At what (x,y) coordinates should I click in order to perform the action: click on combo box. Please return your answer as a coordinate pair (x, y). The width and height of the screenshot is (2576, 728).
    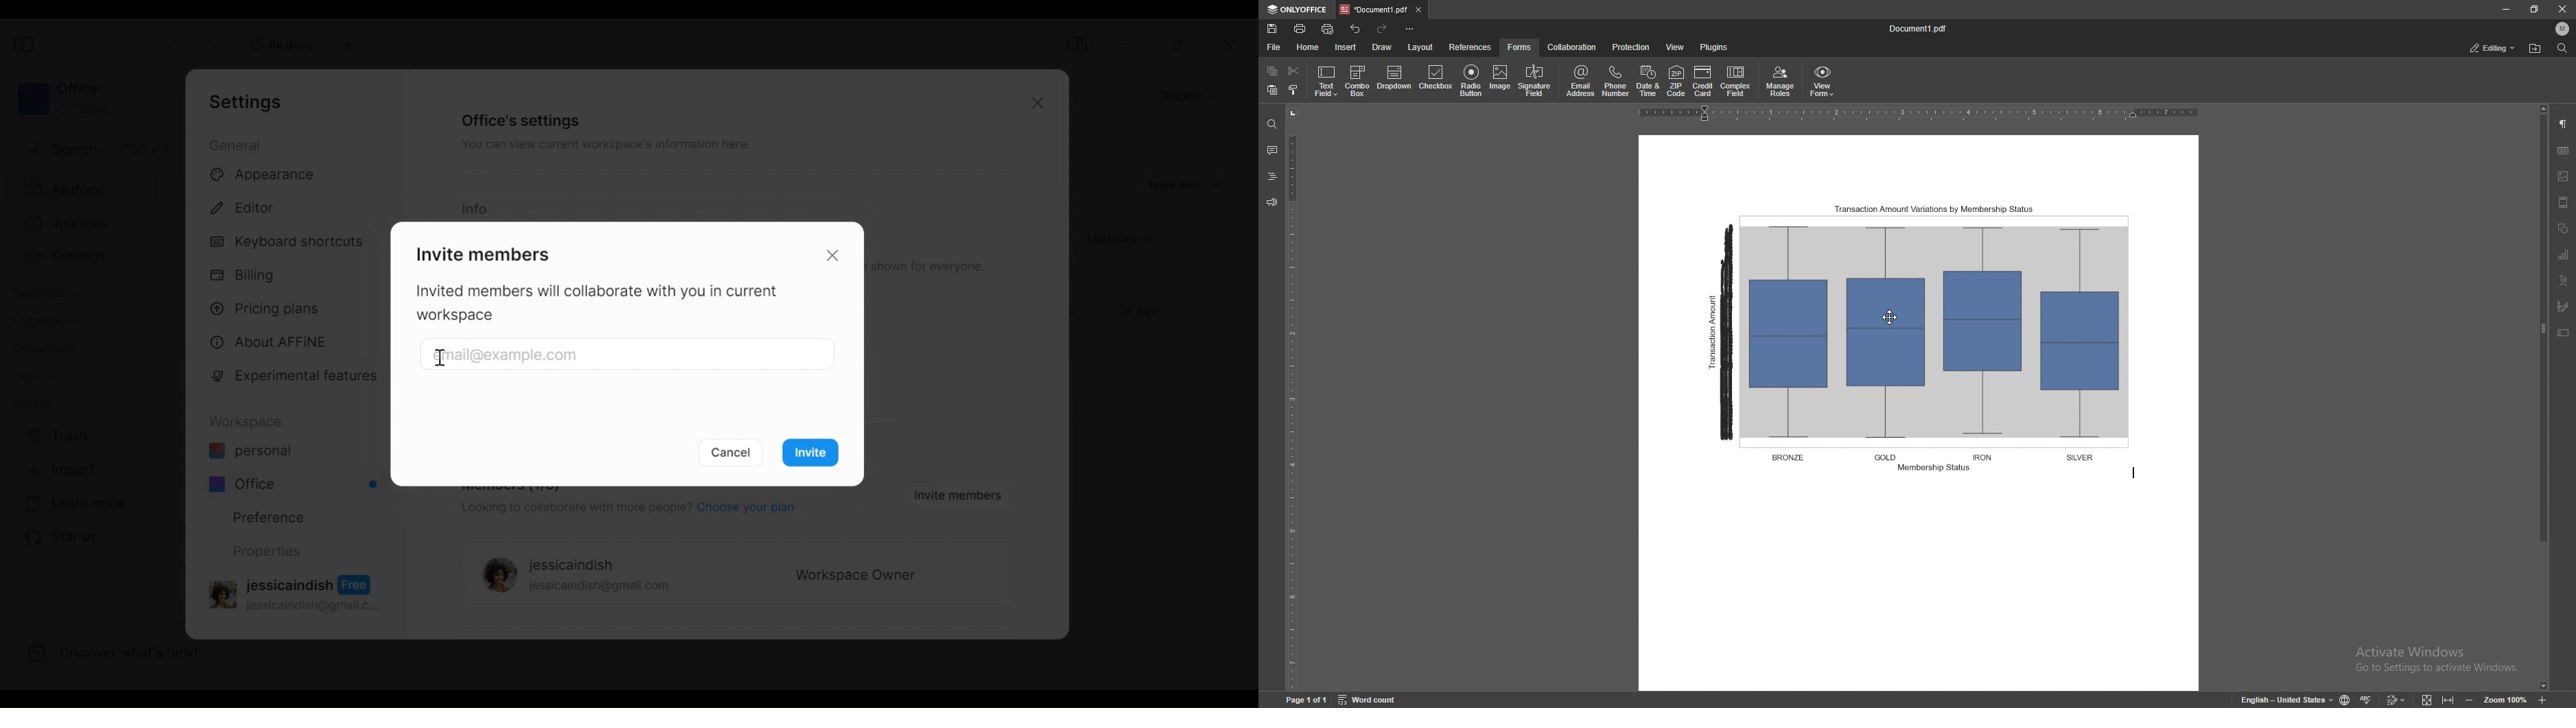
    Looking at the image, I should click on (1359, 80).